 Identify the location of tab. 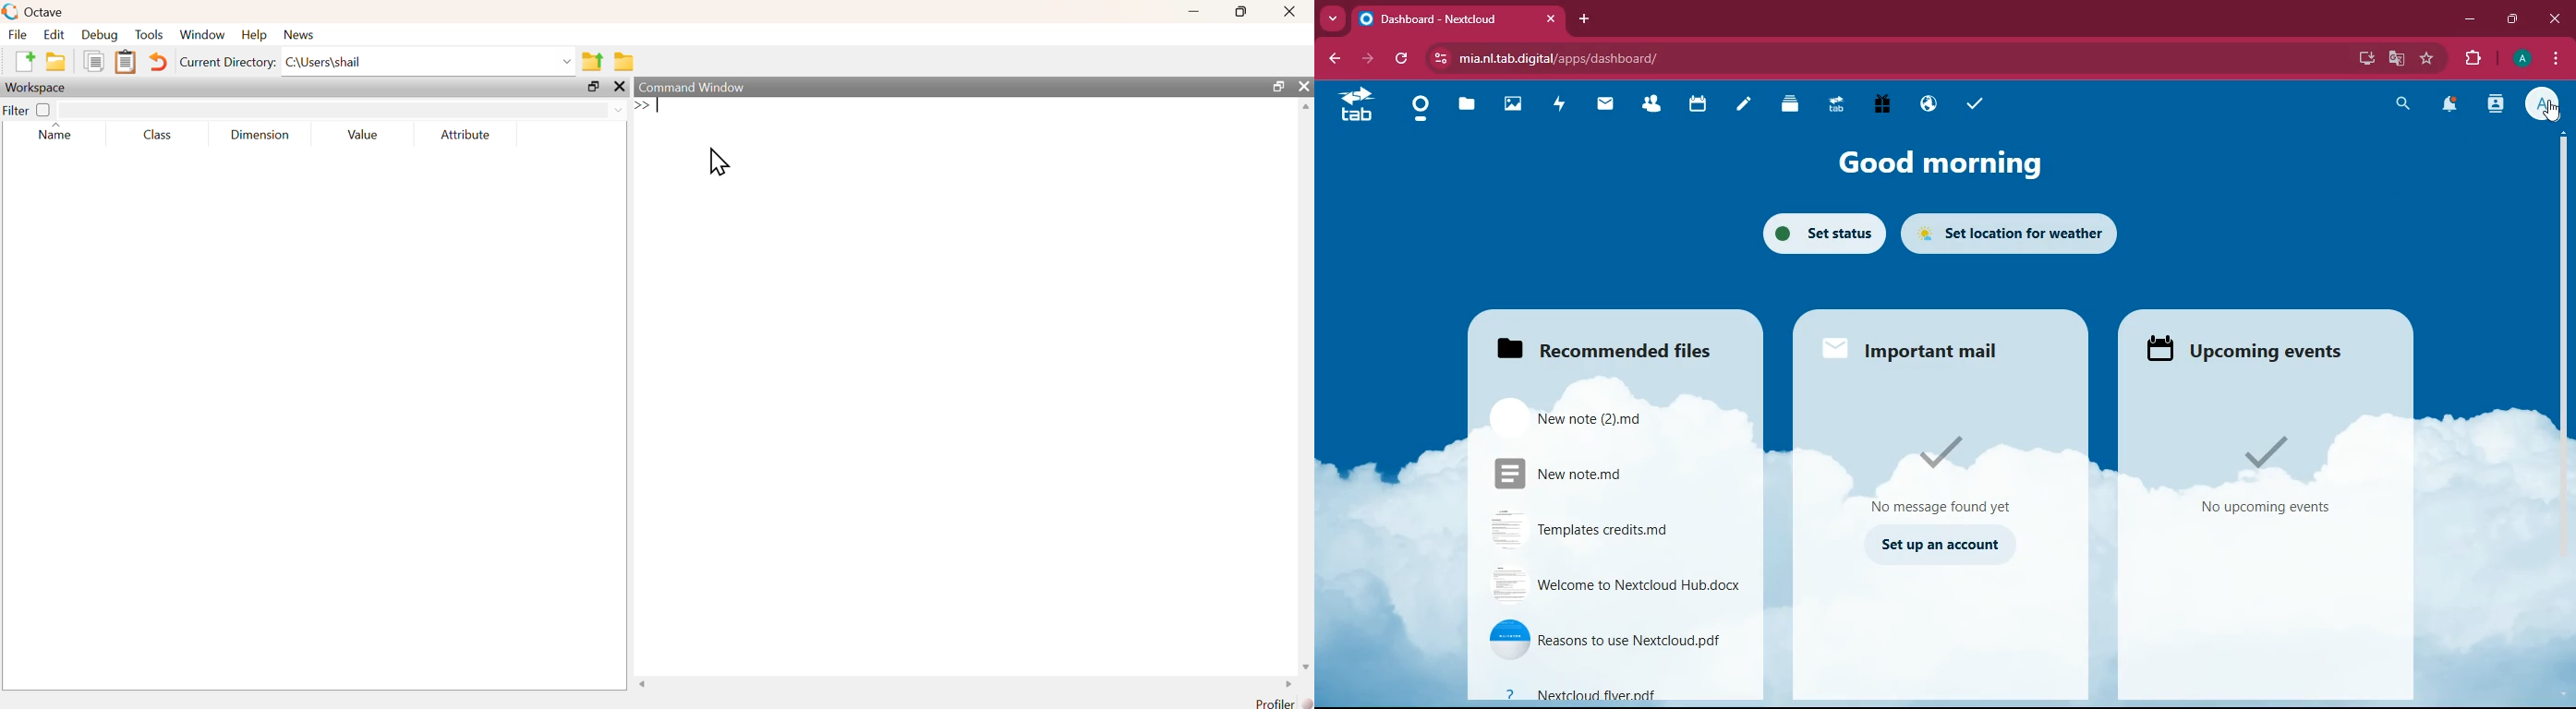
(1363, 103).